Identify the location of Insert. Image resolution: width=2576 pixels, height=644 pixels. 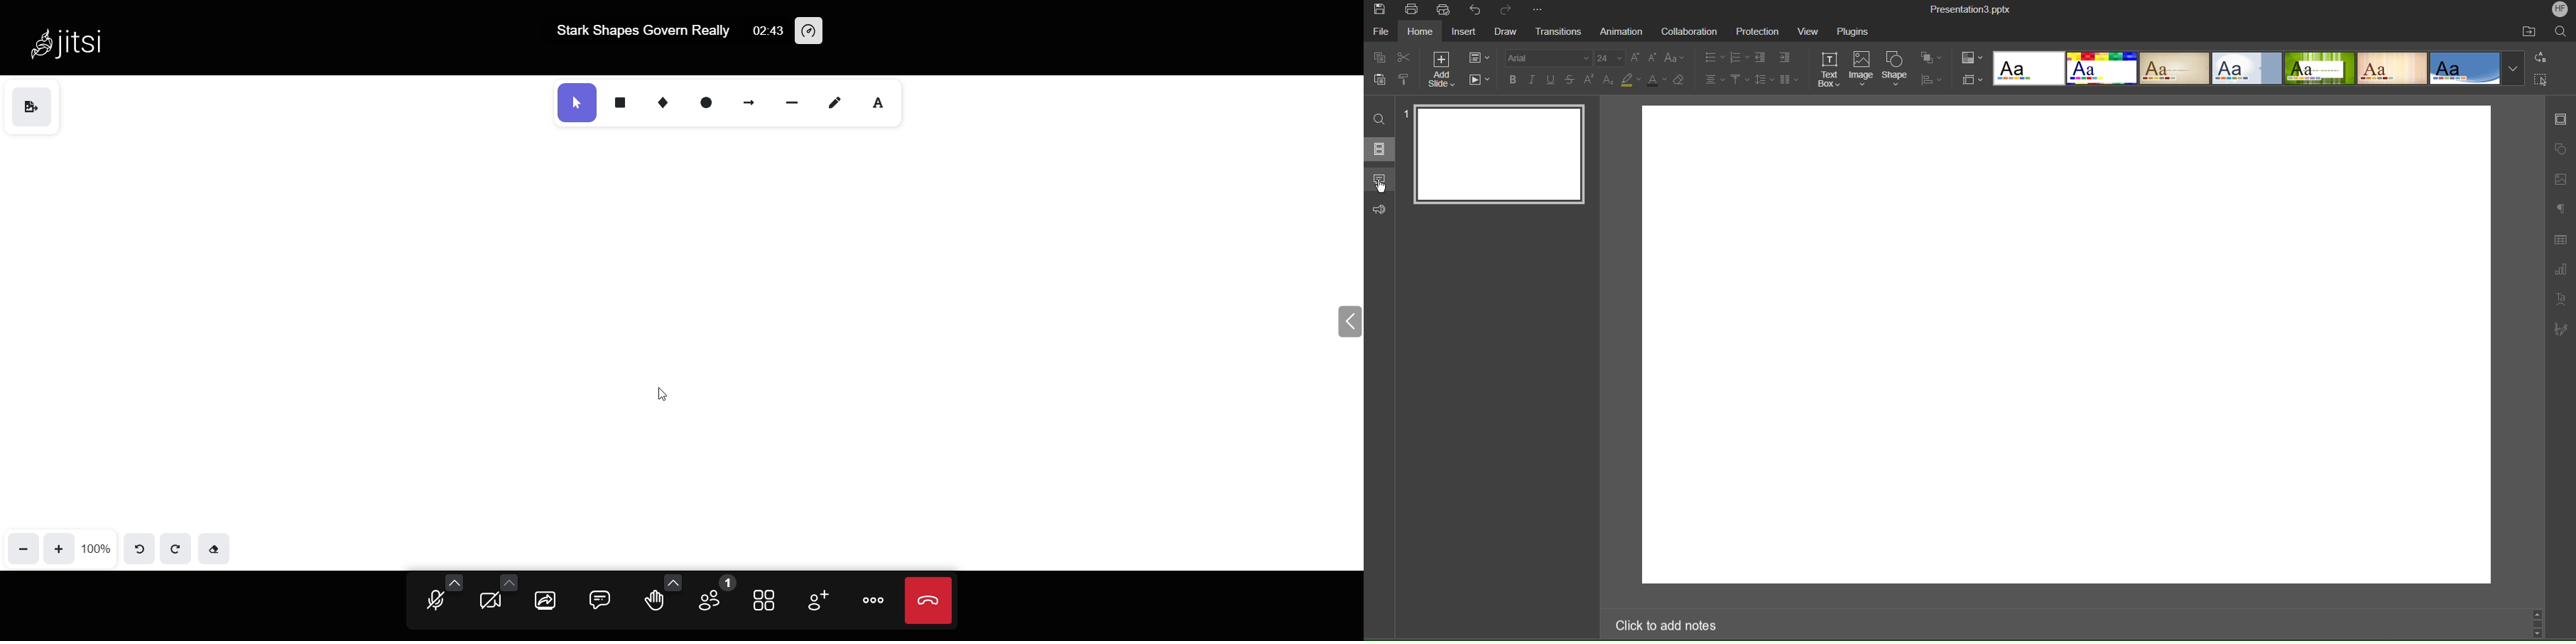
(1465, 34).